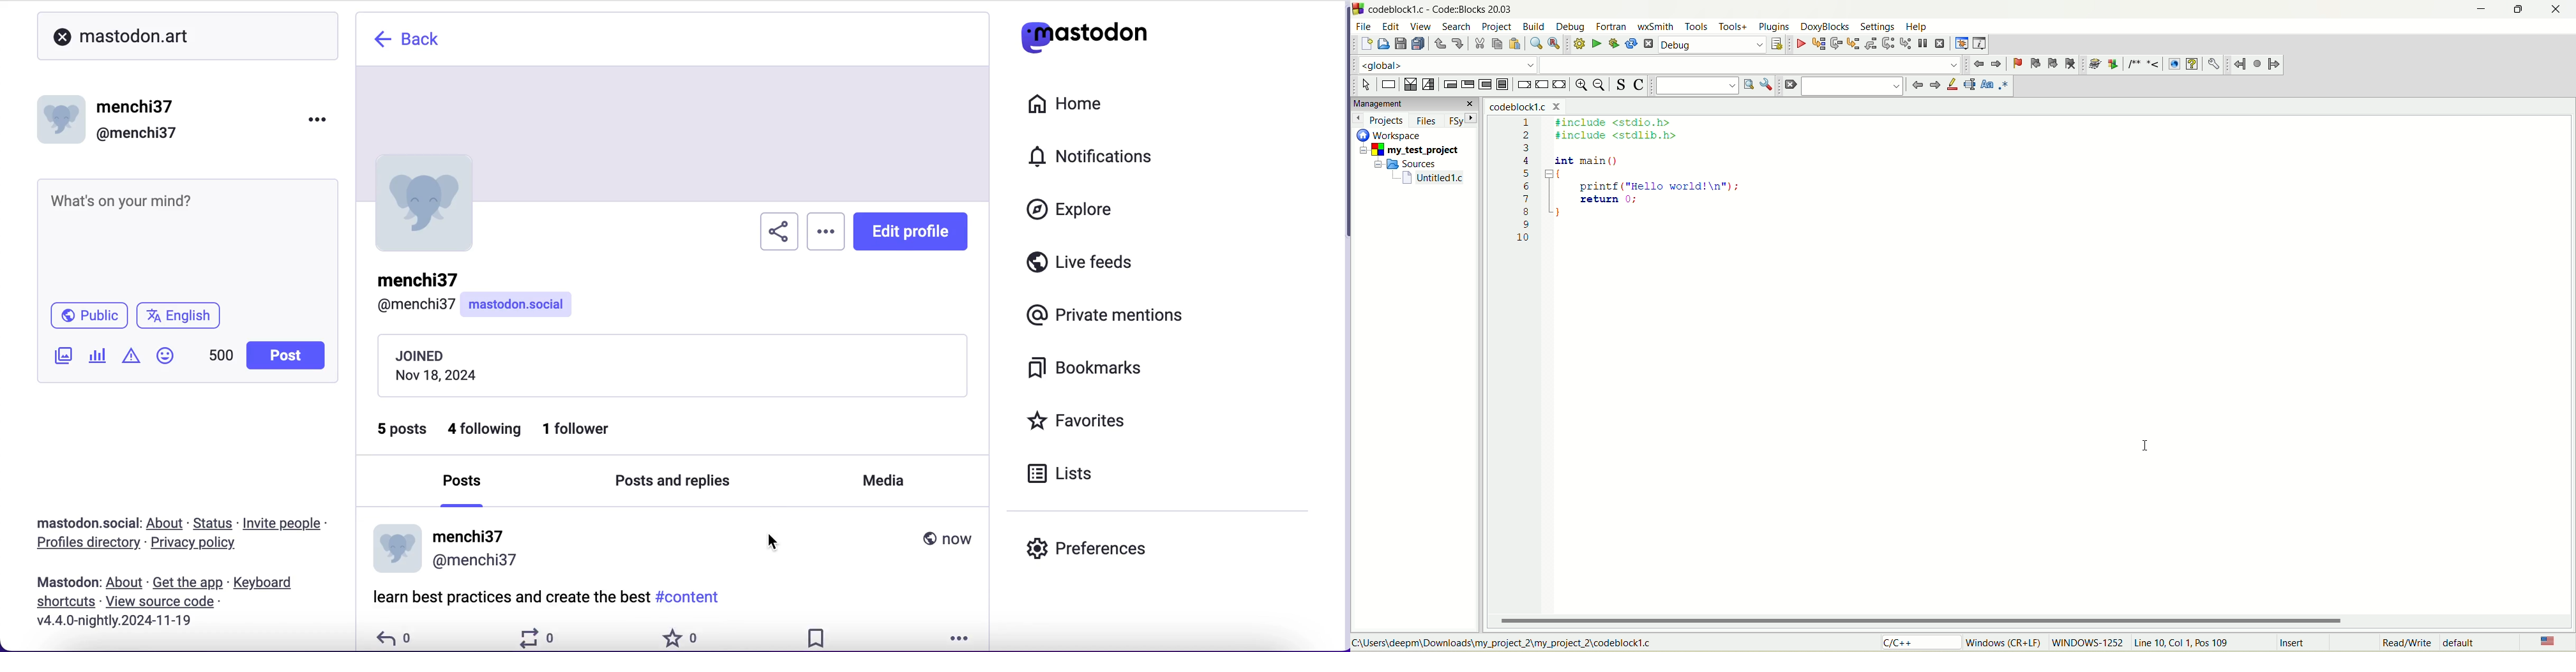  What do you see at coordinates (1869, 43) in the screenshot?
I see `step out` at bounding box center [1869, 43].